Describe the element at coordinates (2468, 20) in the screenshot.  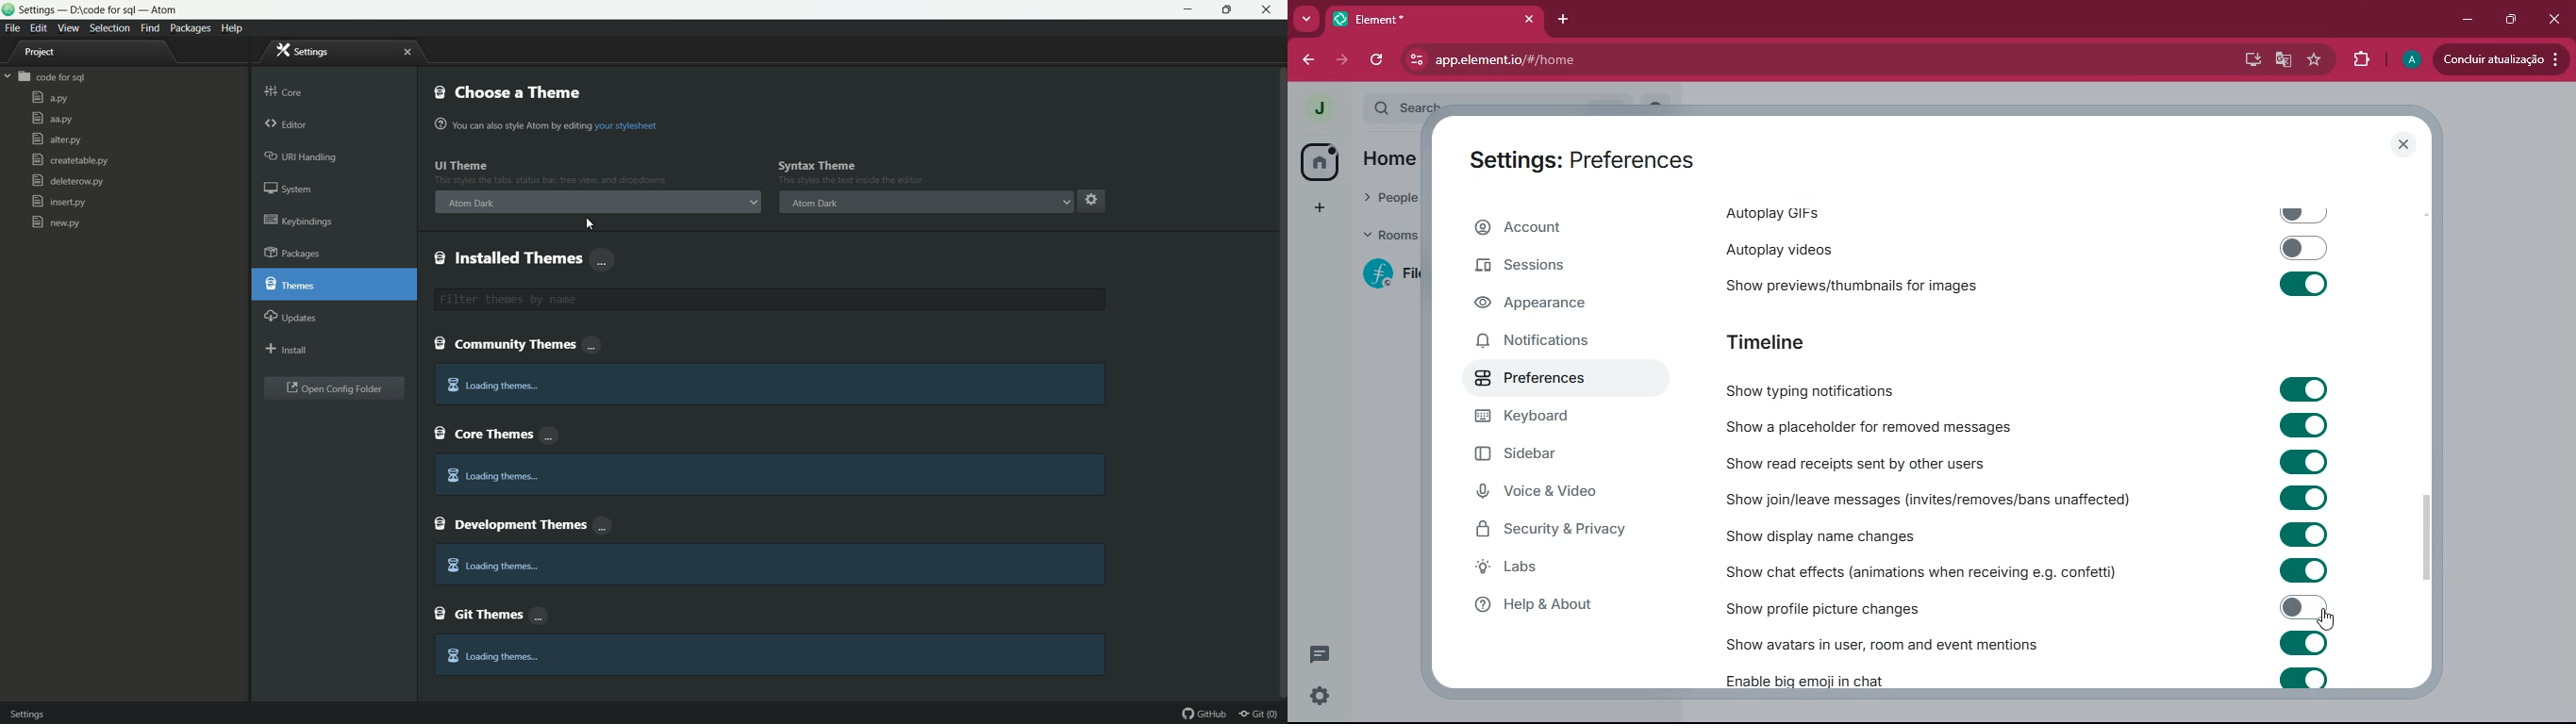
I see `minimize` at that location.